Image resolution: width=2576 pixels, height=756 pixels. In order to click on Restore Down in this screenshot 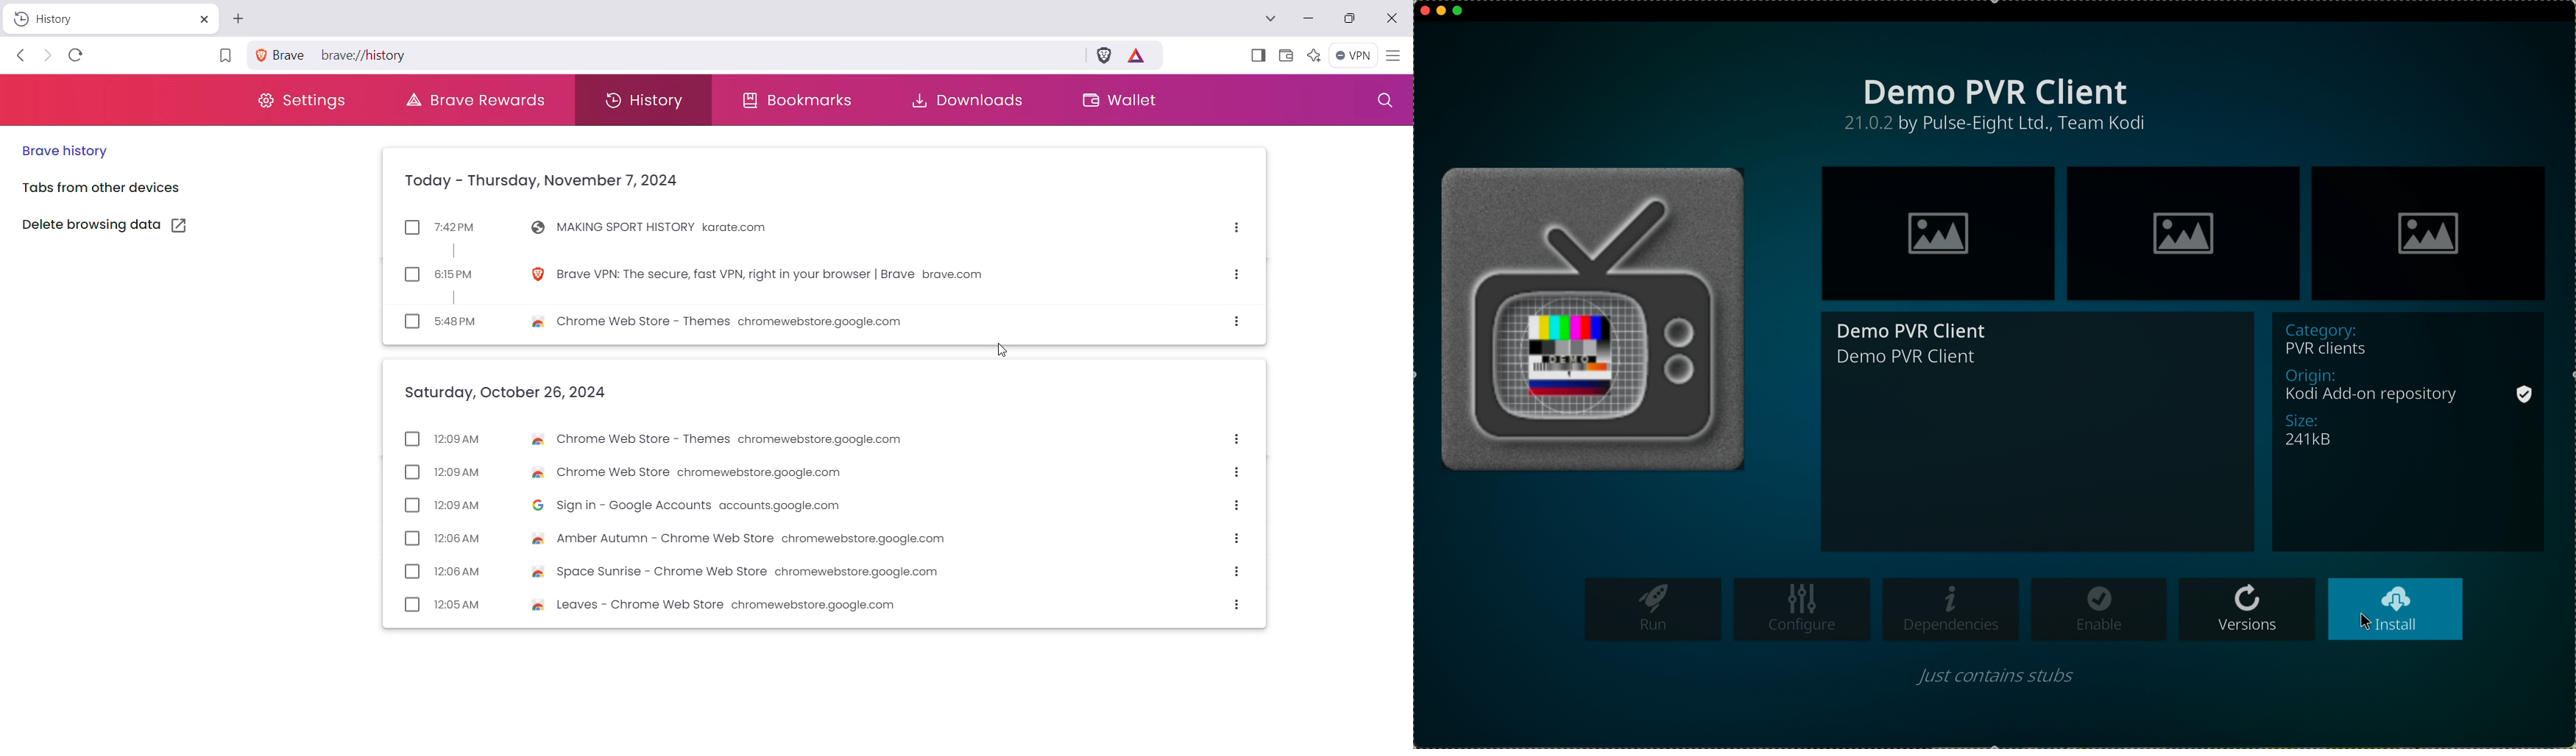, I will do `click(1348, 20)`.